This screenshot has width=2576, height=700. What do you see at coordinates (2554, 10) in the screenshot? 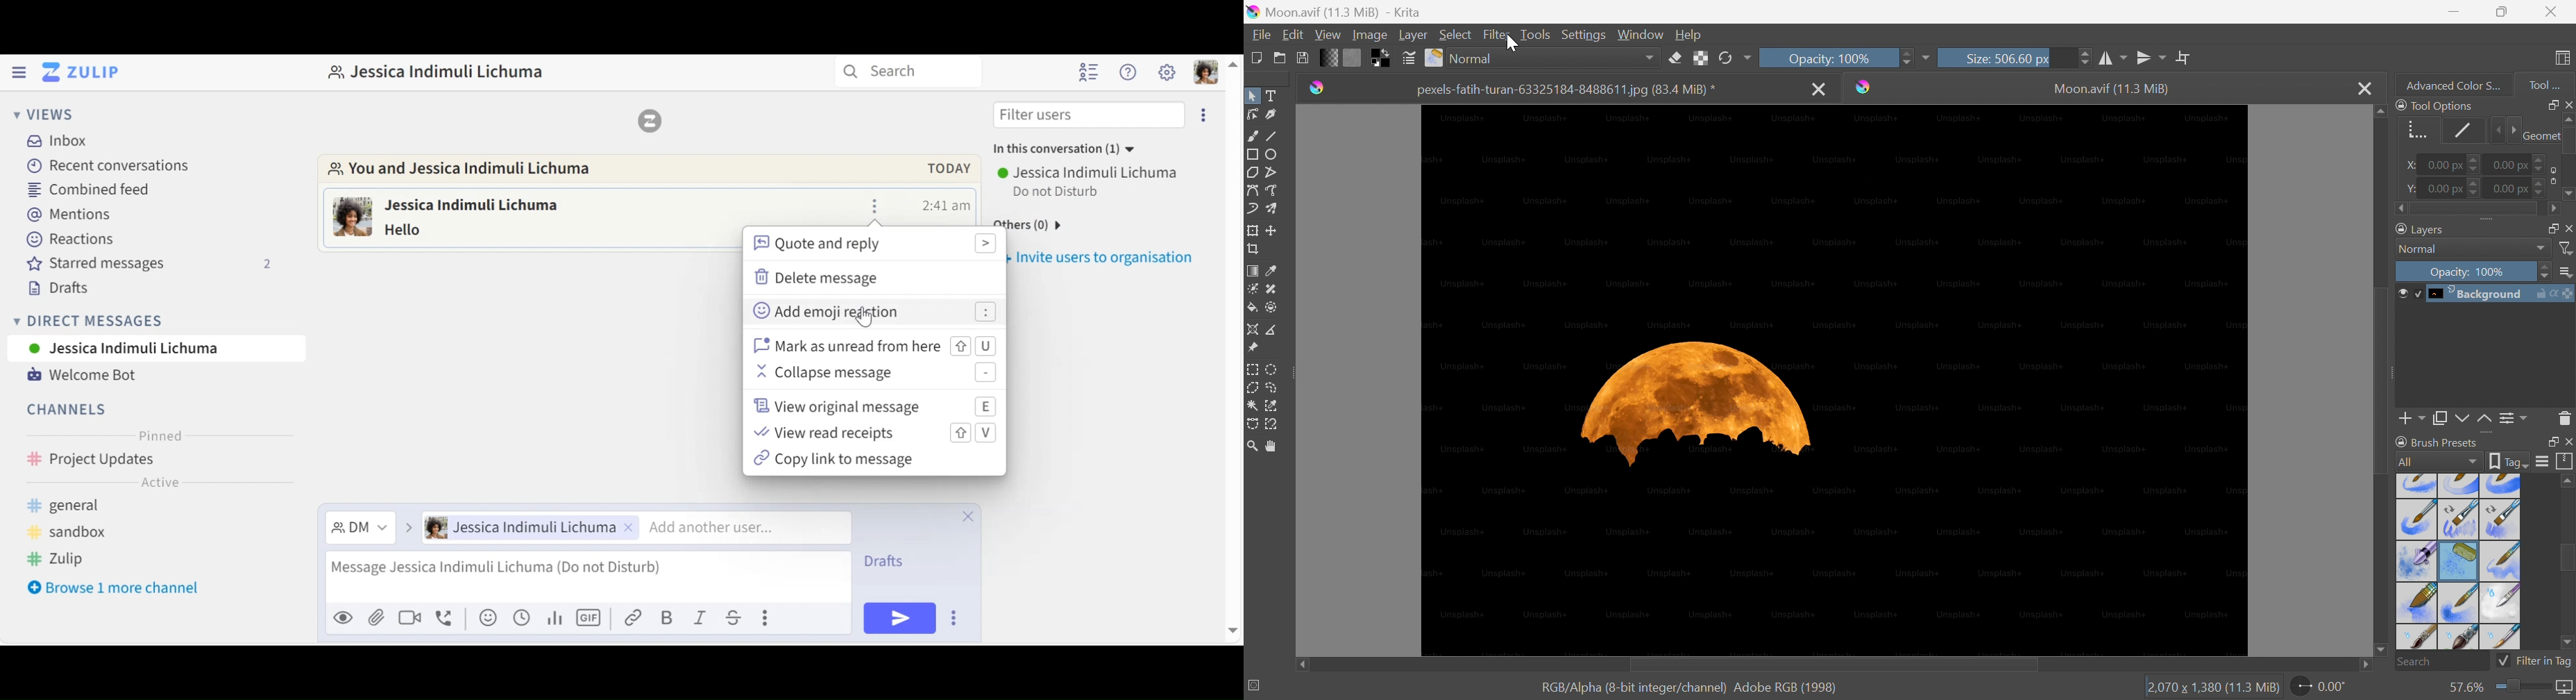
I see `Close` at bounding box center [2554, 10].